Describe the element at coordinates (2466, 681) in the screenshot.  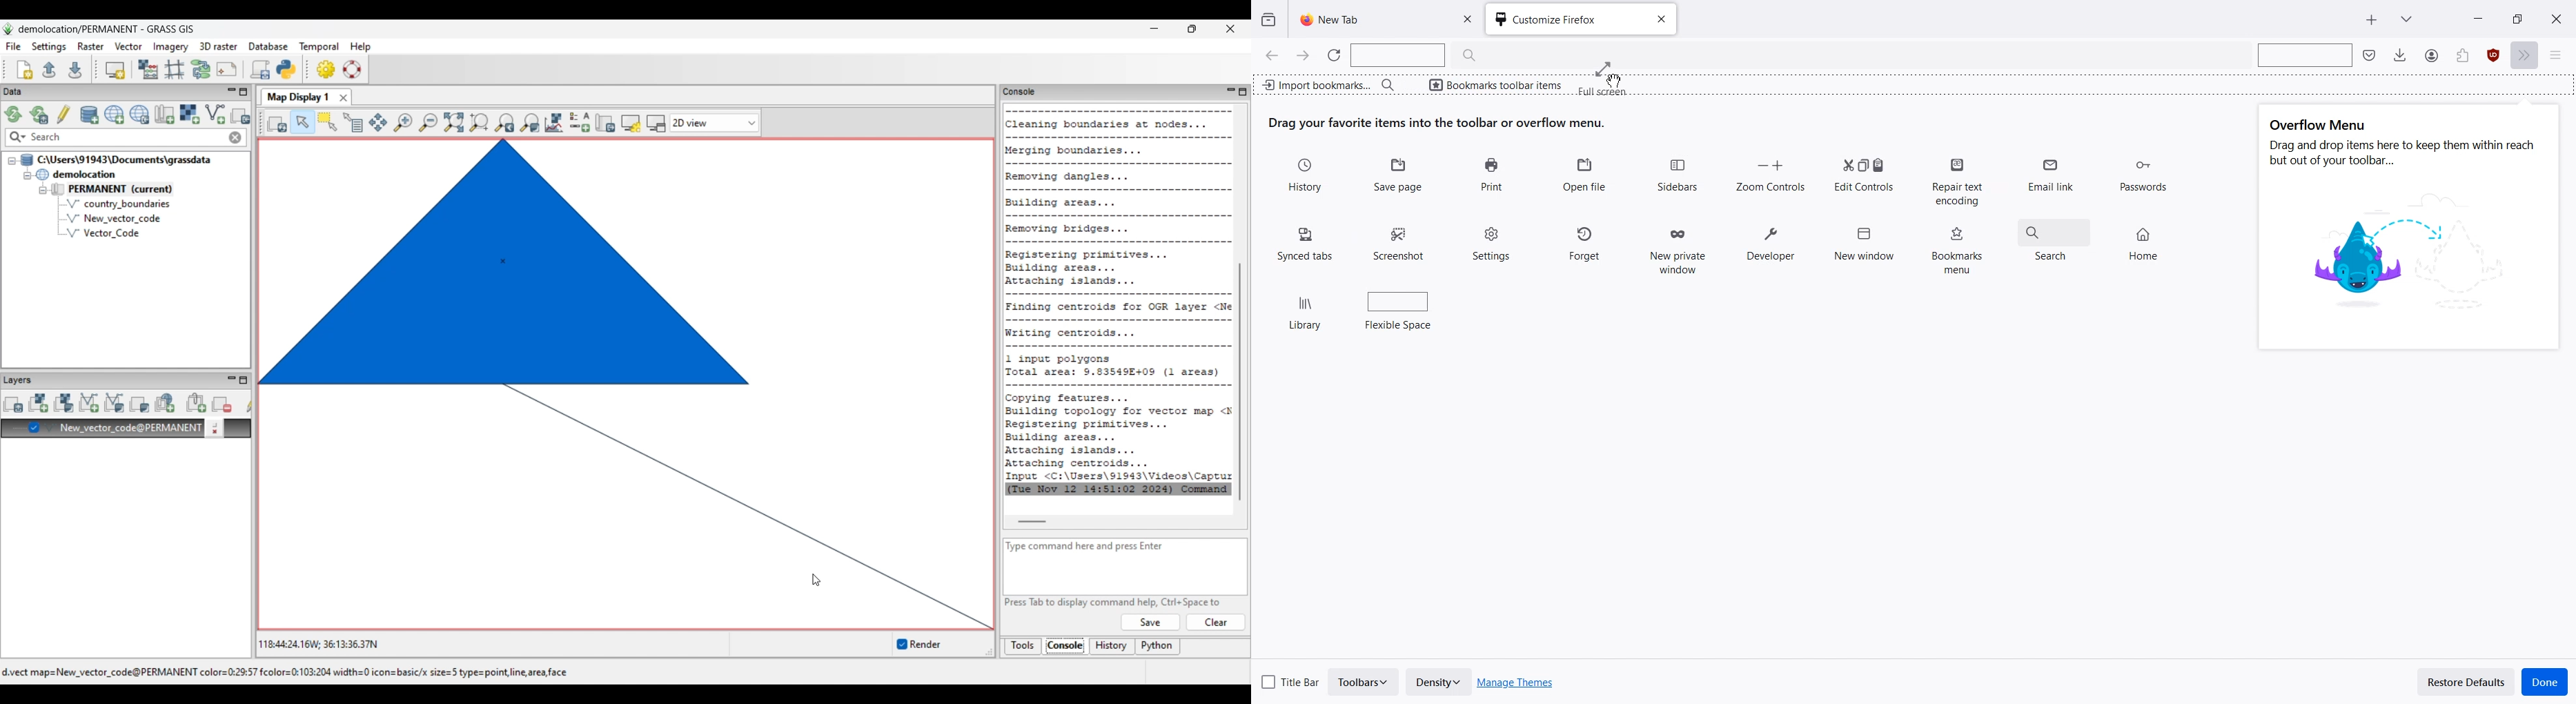
I see `Restore Defaults` at that location.